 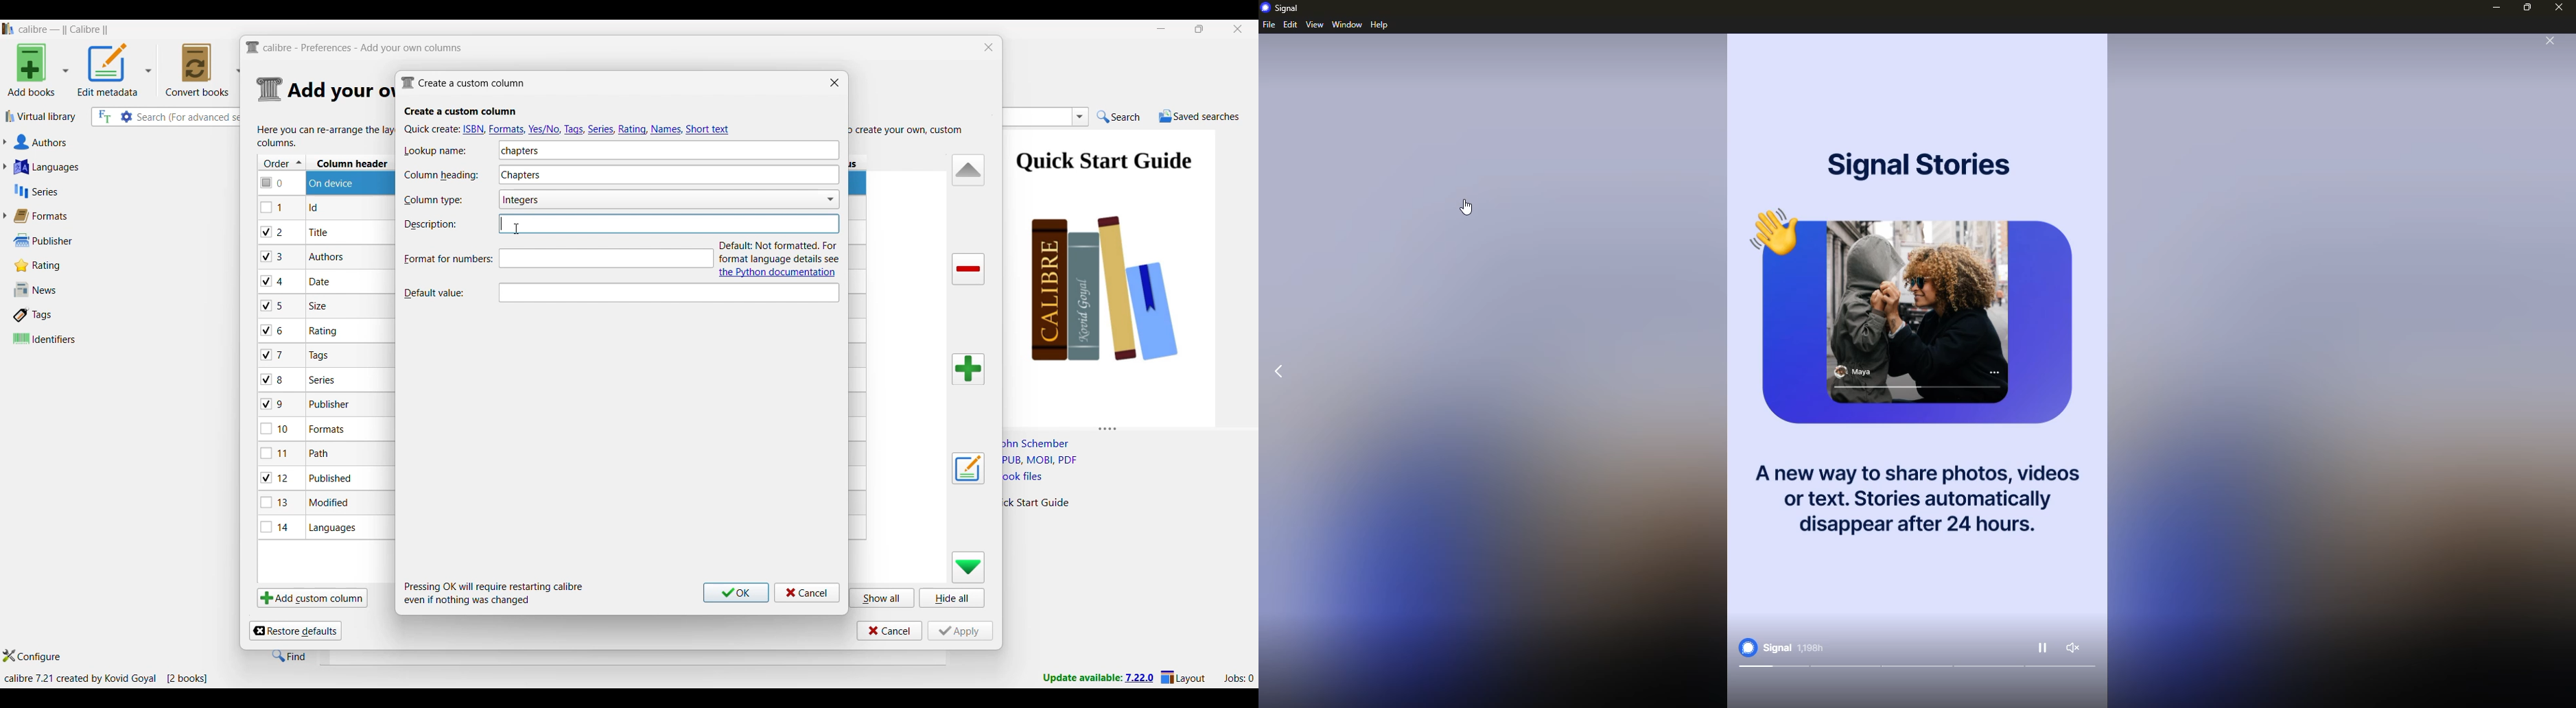 What do you see at coordinates (1098, 677) in the screenshot?
I see `New version update notifcation` at bounding box center [1098, 677].